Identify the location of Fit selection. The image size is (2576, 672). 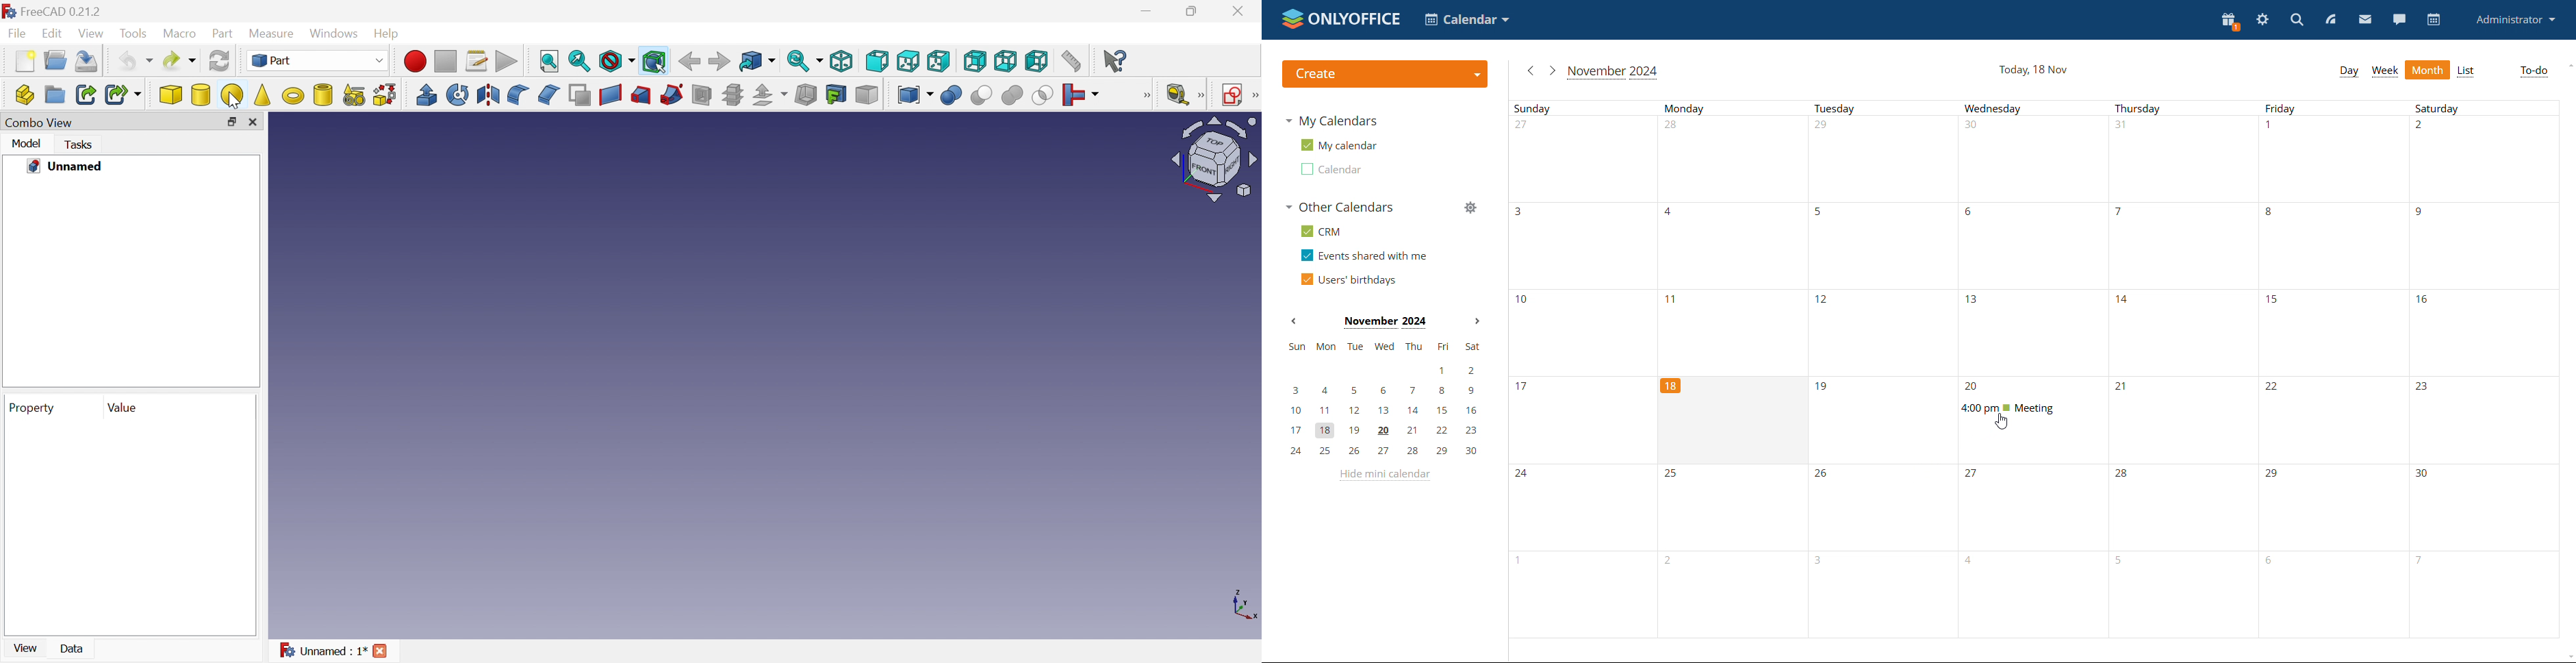
(580, 61).